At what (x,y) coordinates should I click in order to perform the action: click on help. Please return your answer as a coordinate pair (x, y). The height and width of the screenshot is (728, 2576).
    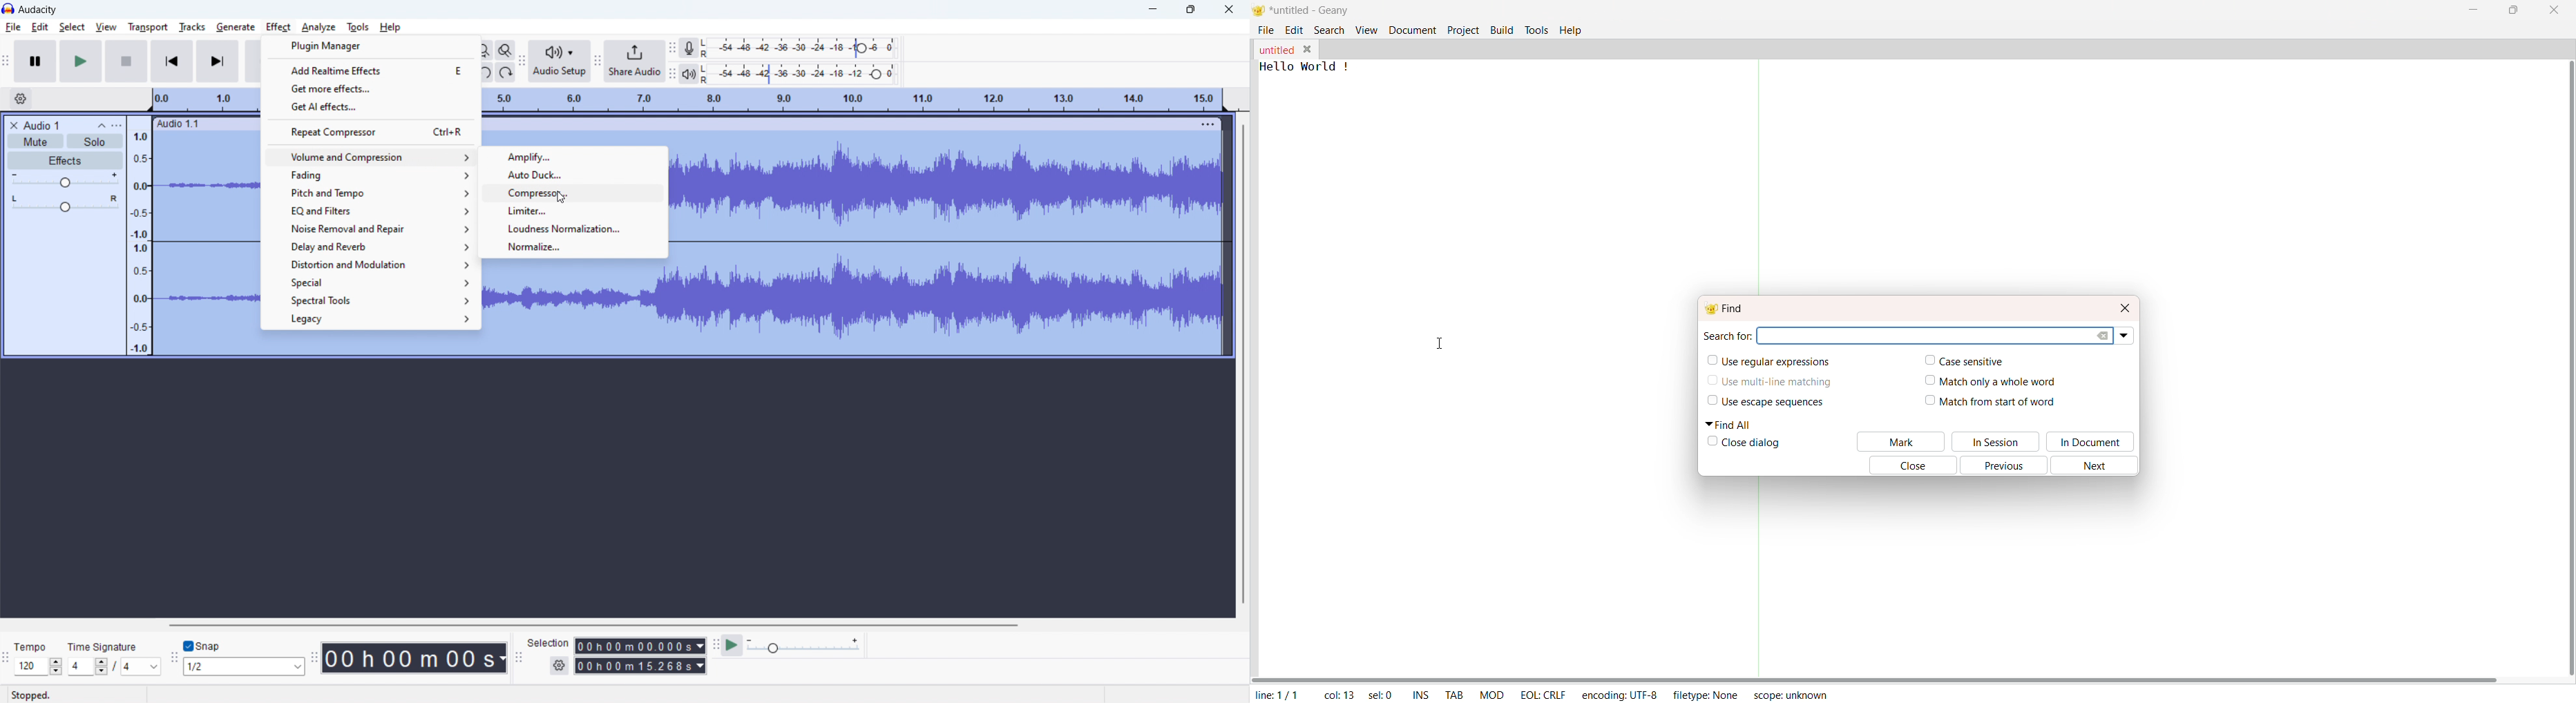
    Looking at the image, I should click on (391, 27).